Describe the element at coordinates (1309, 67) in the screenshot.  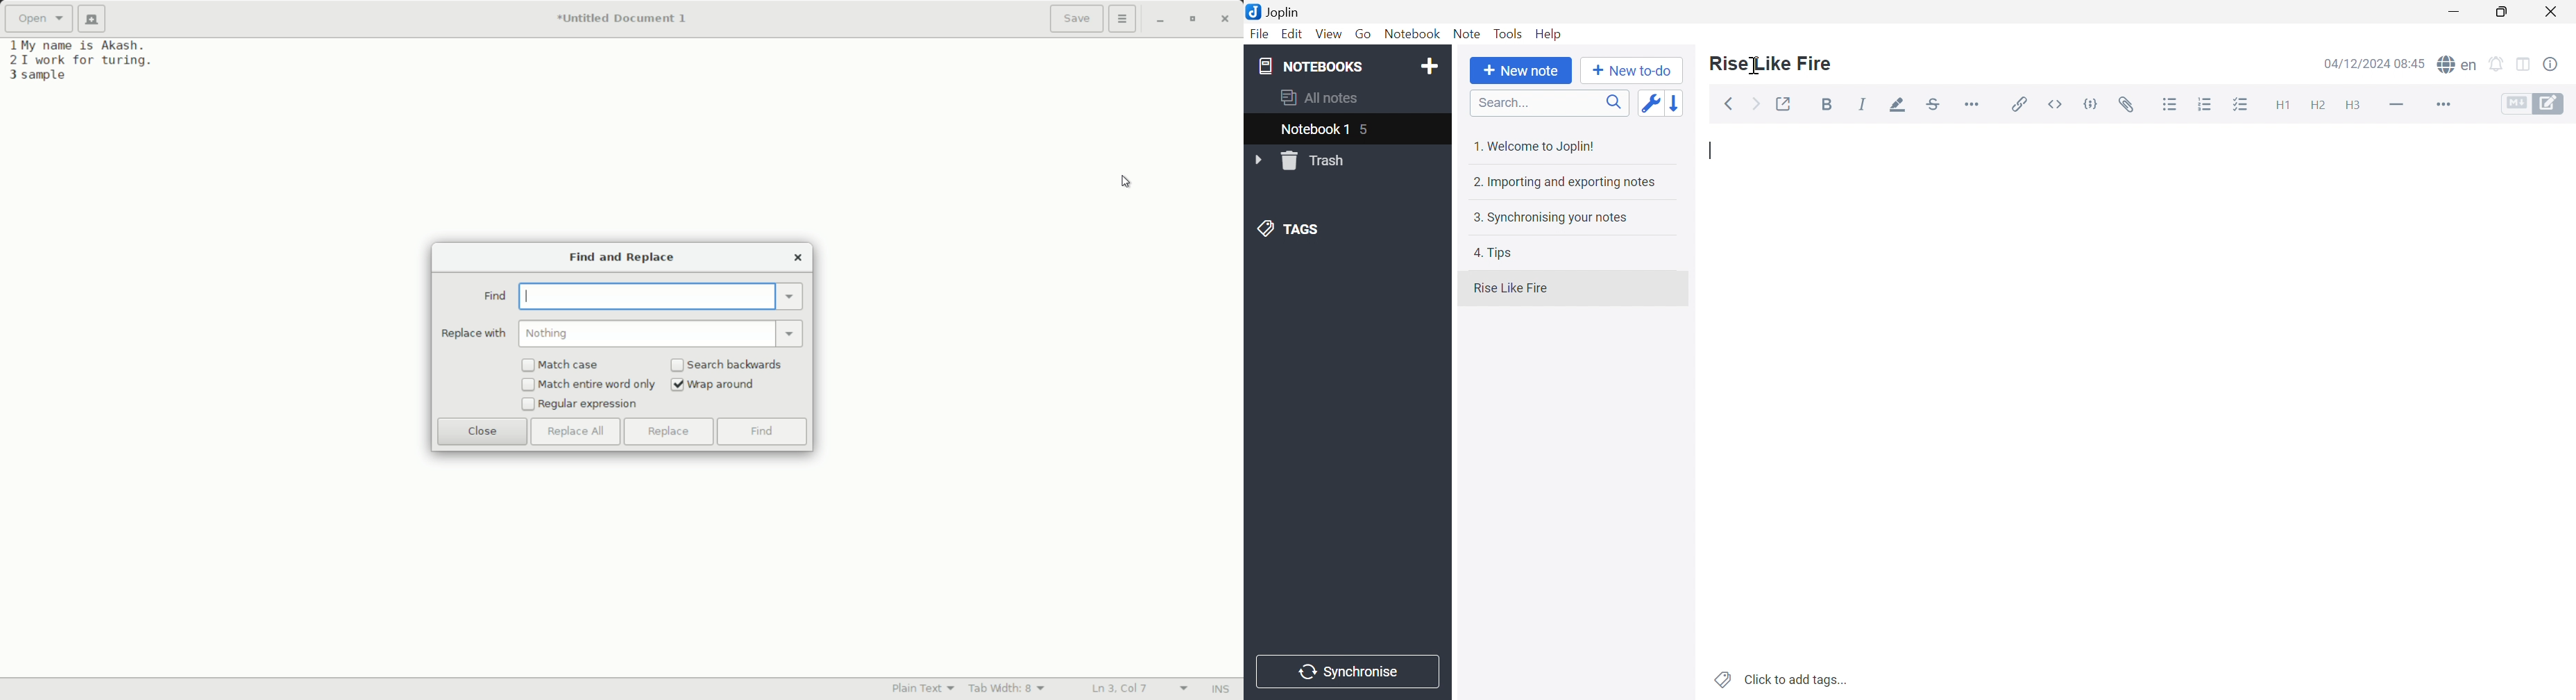
I see `NOTEBOOKS` at that location.